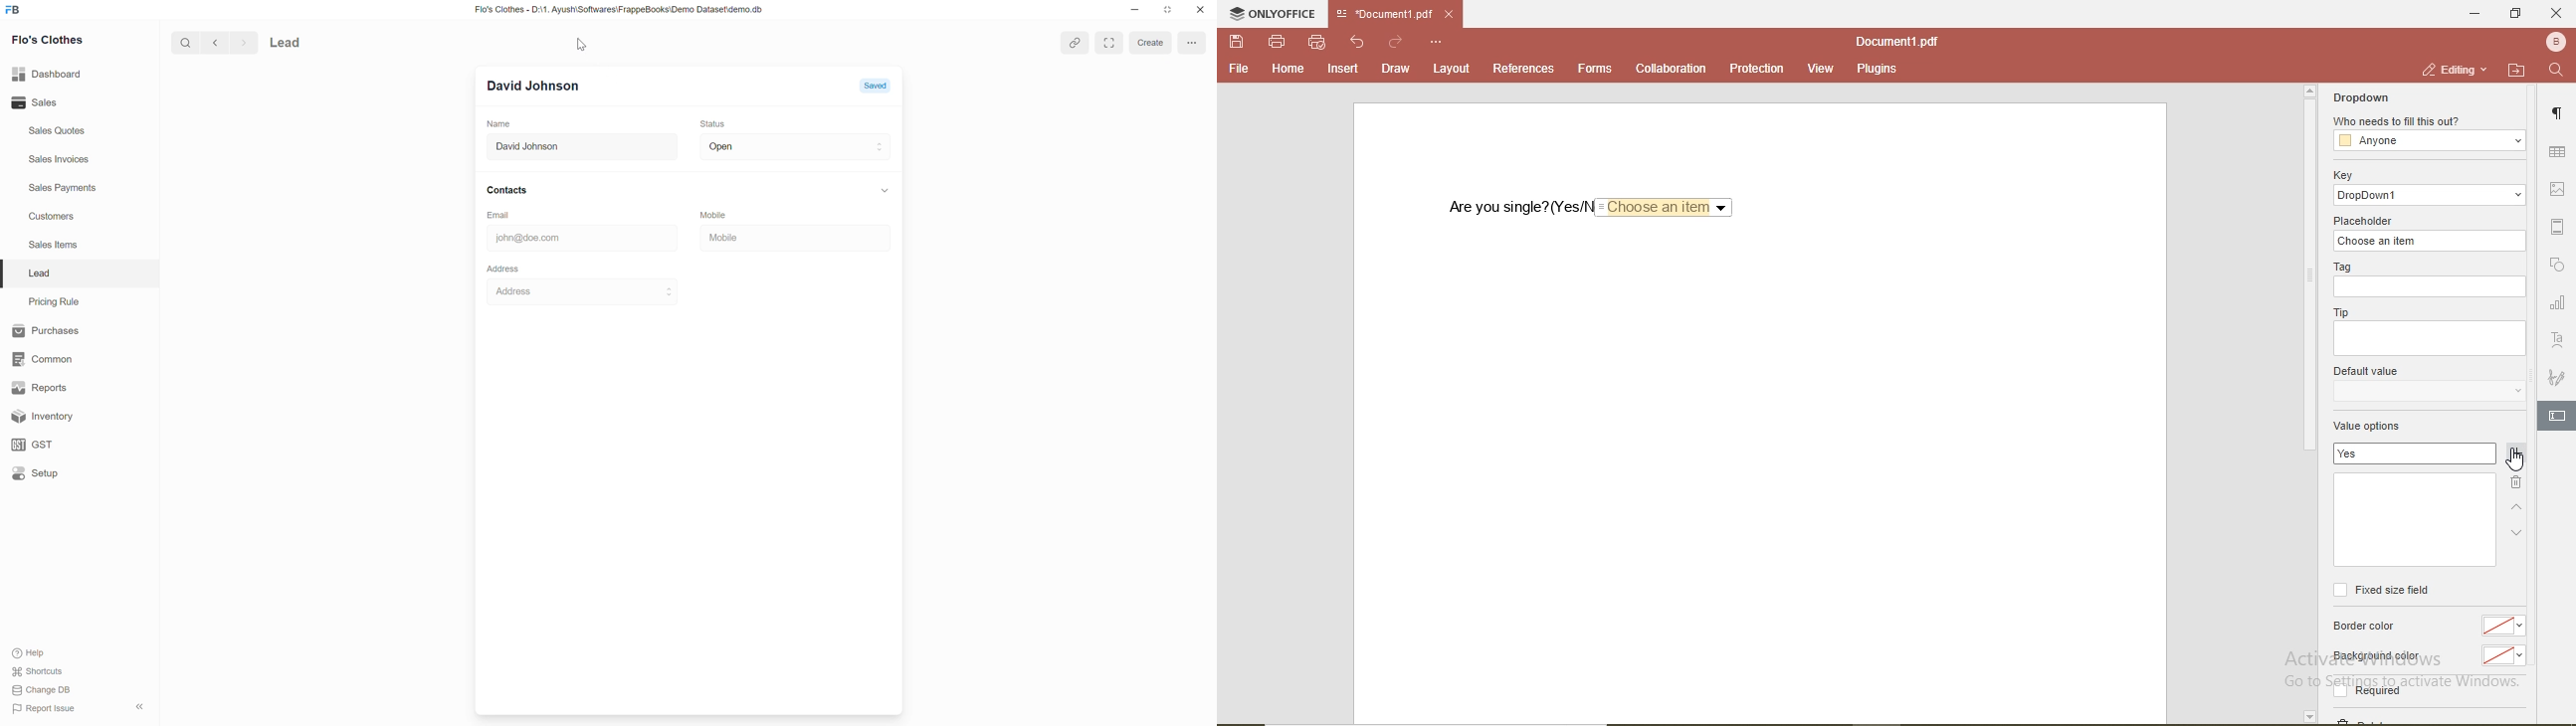 The height and width of the screenshot is (728, 2576). I want to click on paragraph, so click(2560, 108).